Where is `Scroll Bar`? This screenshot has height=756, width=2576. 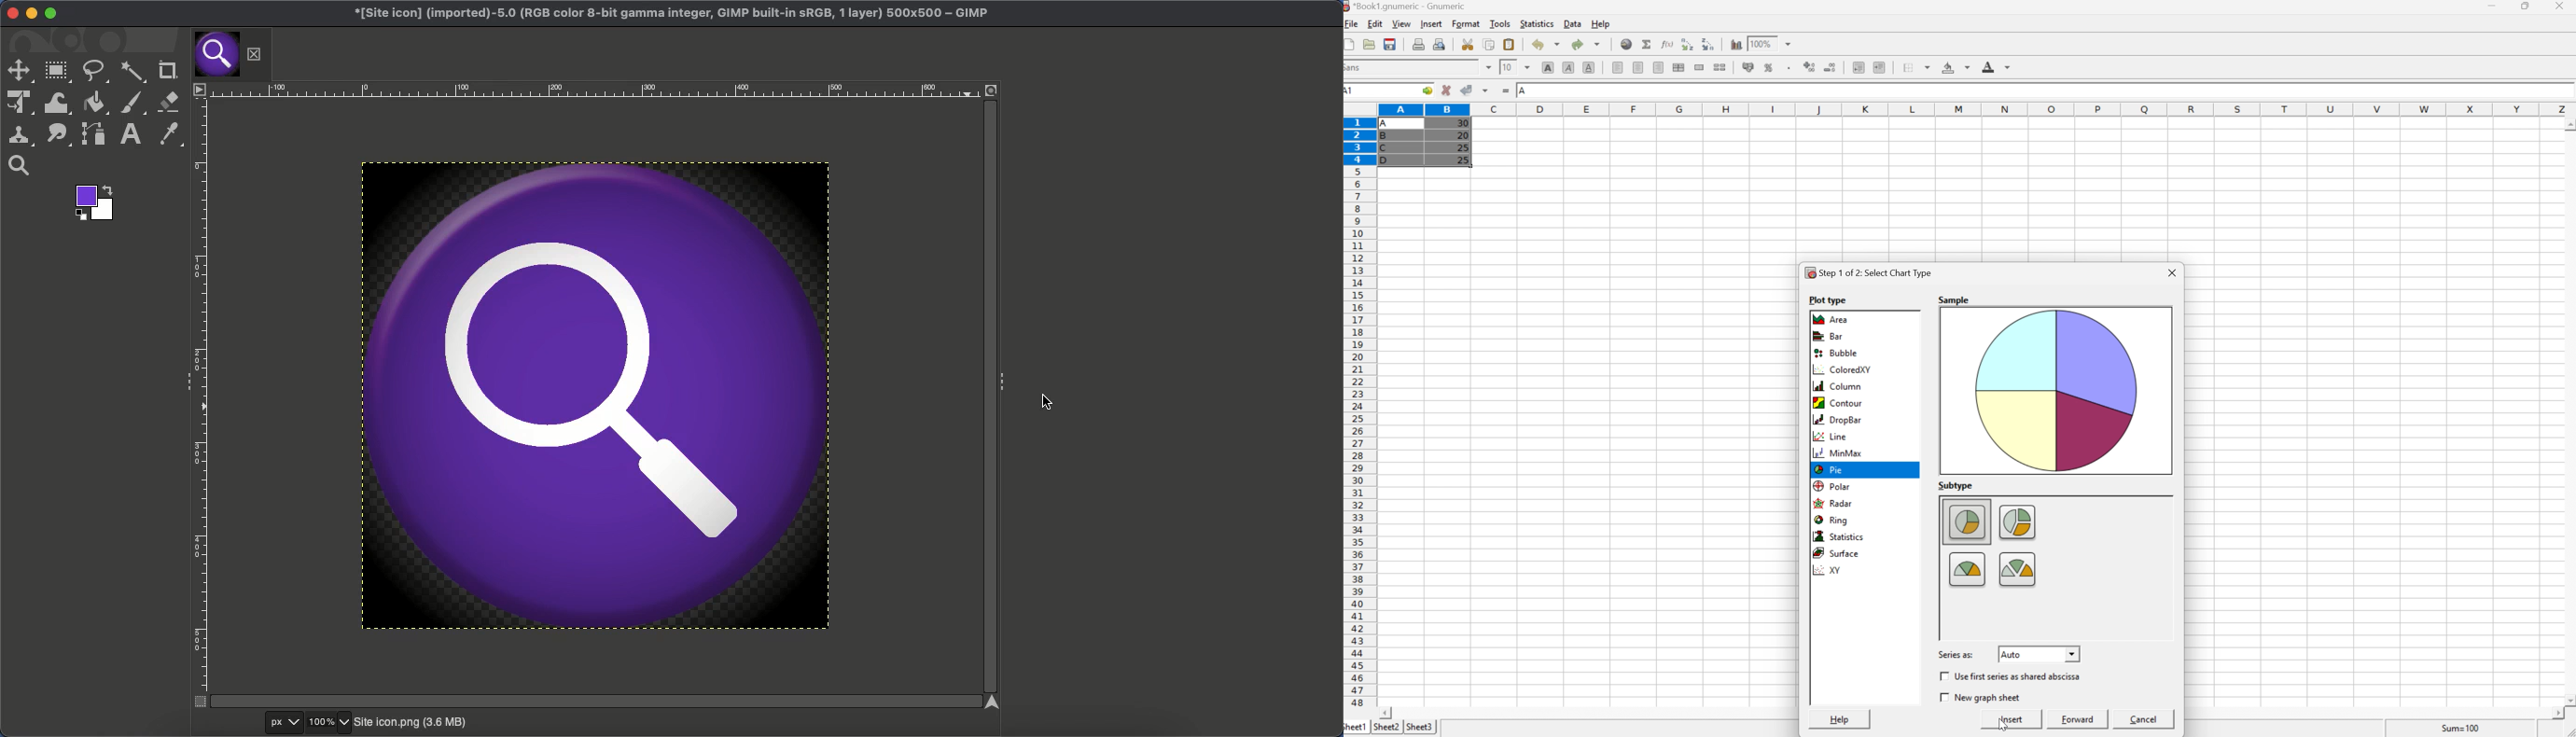 Scroll Bar is located at coordinates (2167, 568).